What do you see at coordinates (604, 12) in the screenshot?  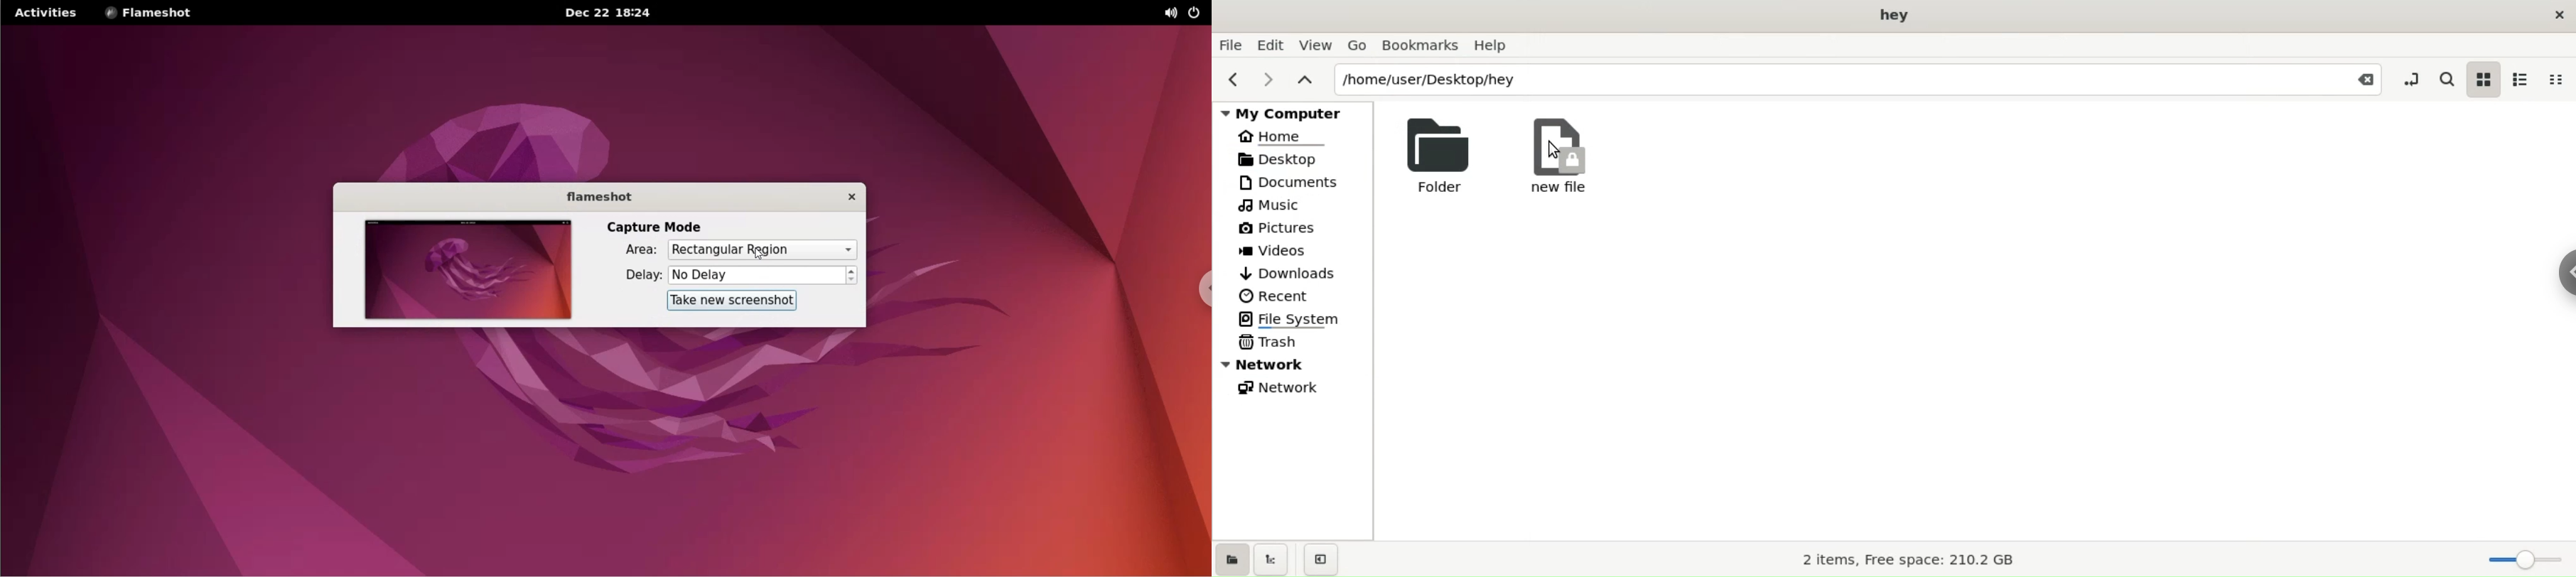 I see `Dec 22 18:24` at bounding box center [604, 12].